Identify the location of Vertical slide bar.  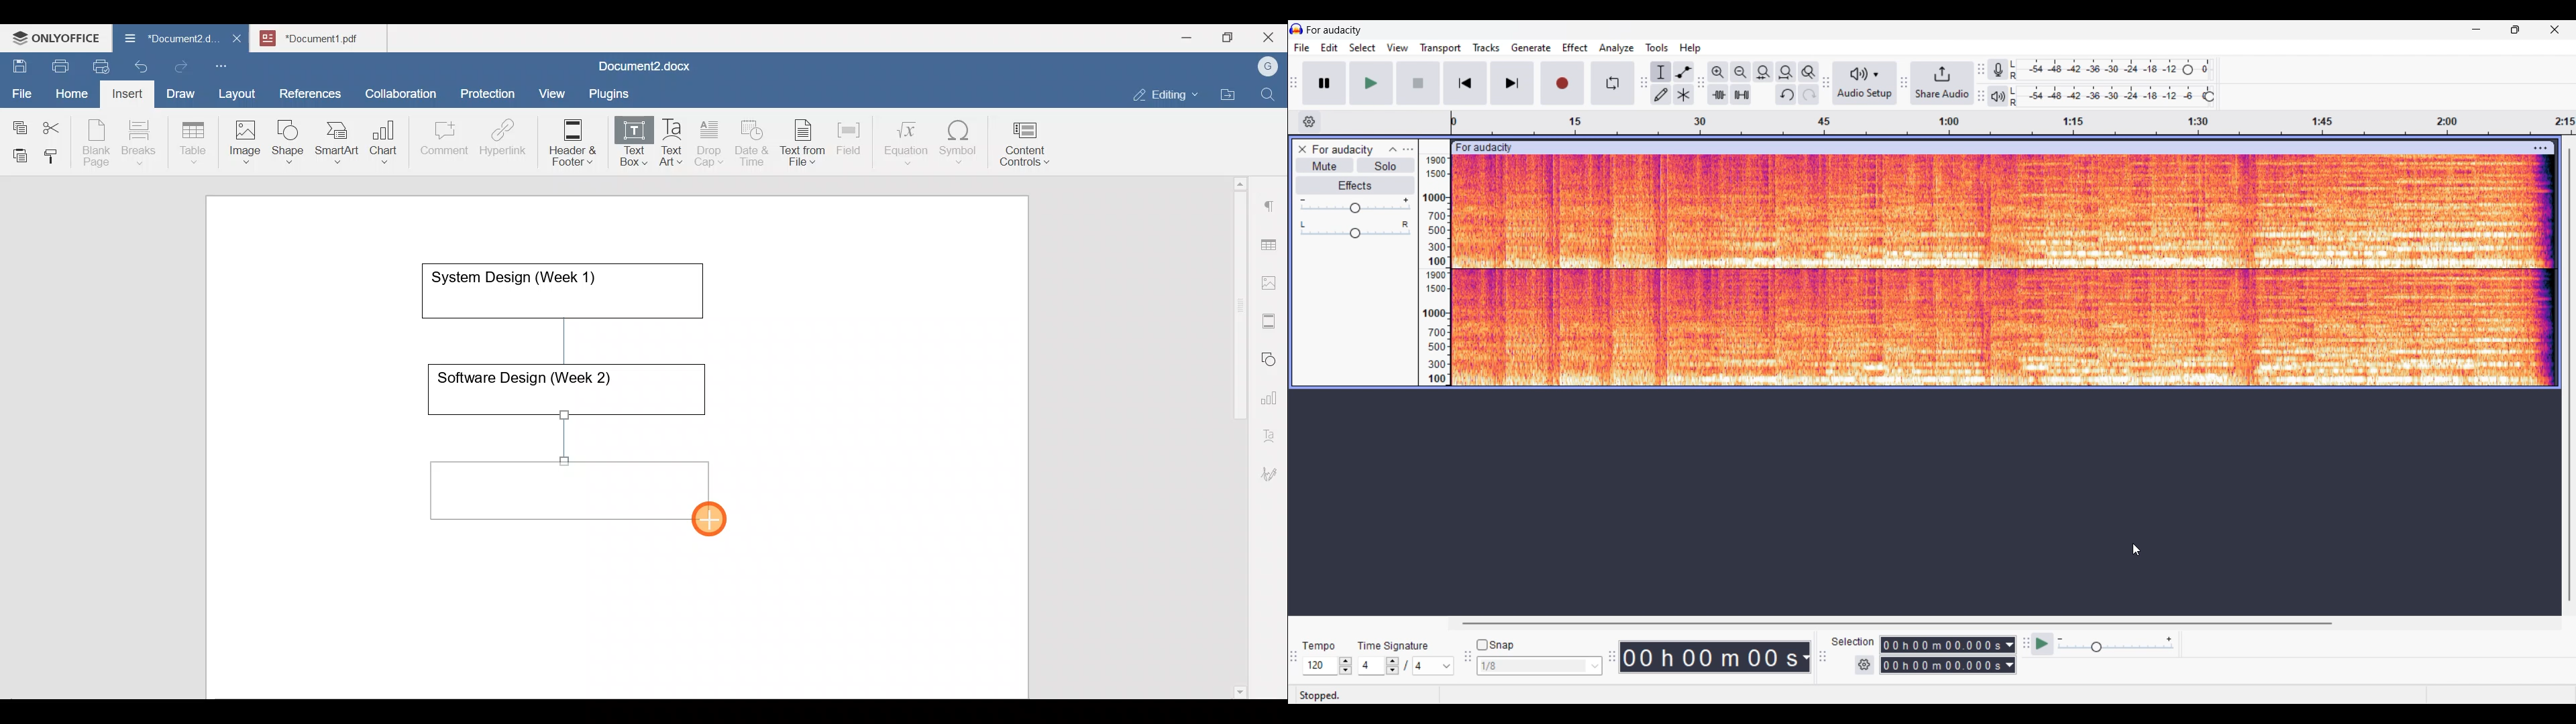
(2570, 374).